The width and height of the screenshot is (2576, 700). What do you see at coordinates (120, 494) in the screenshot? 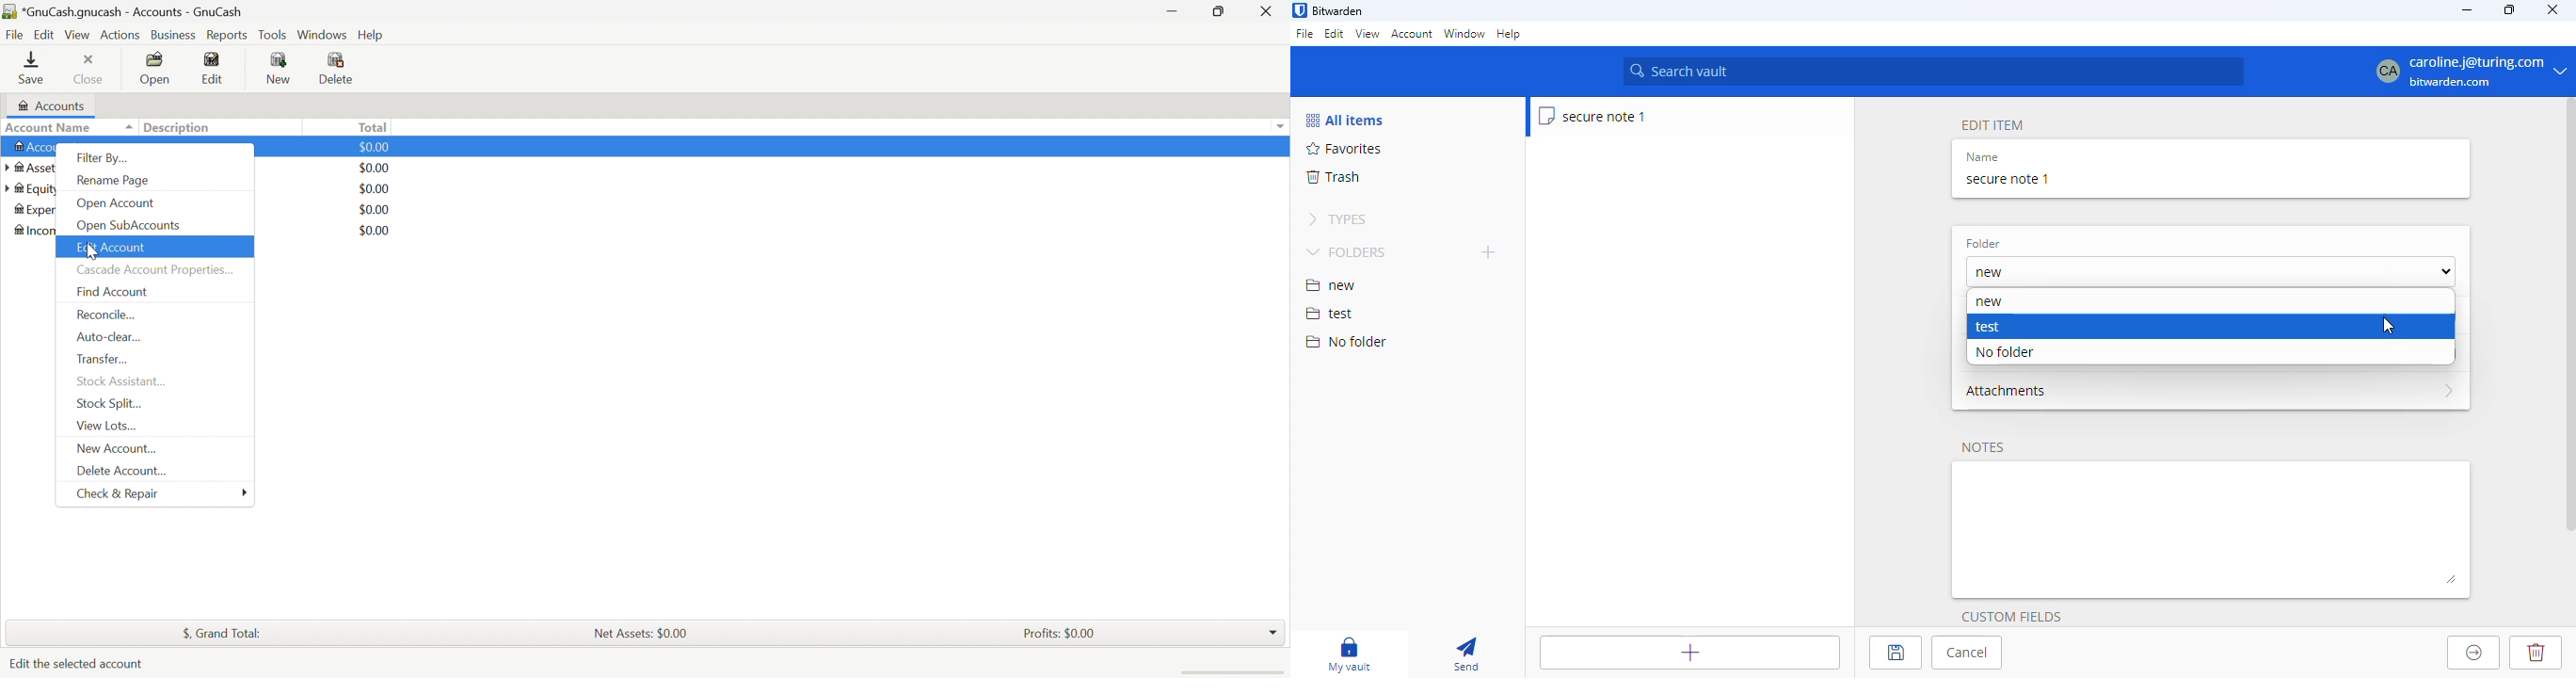
I see `Check & Repair` at bounding box center [120, 494].